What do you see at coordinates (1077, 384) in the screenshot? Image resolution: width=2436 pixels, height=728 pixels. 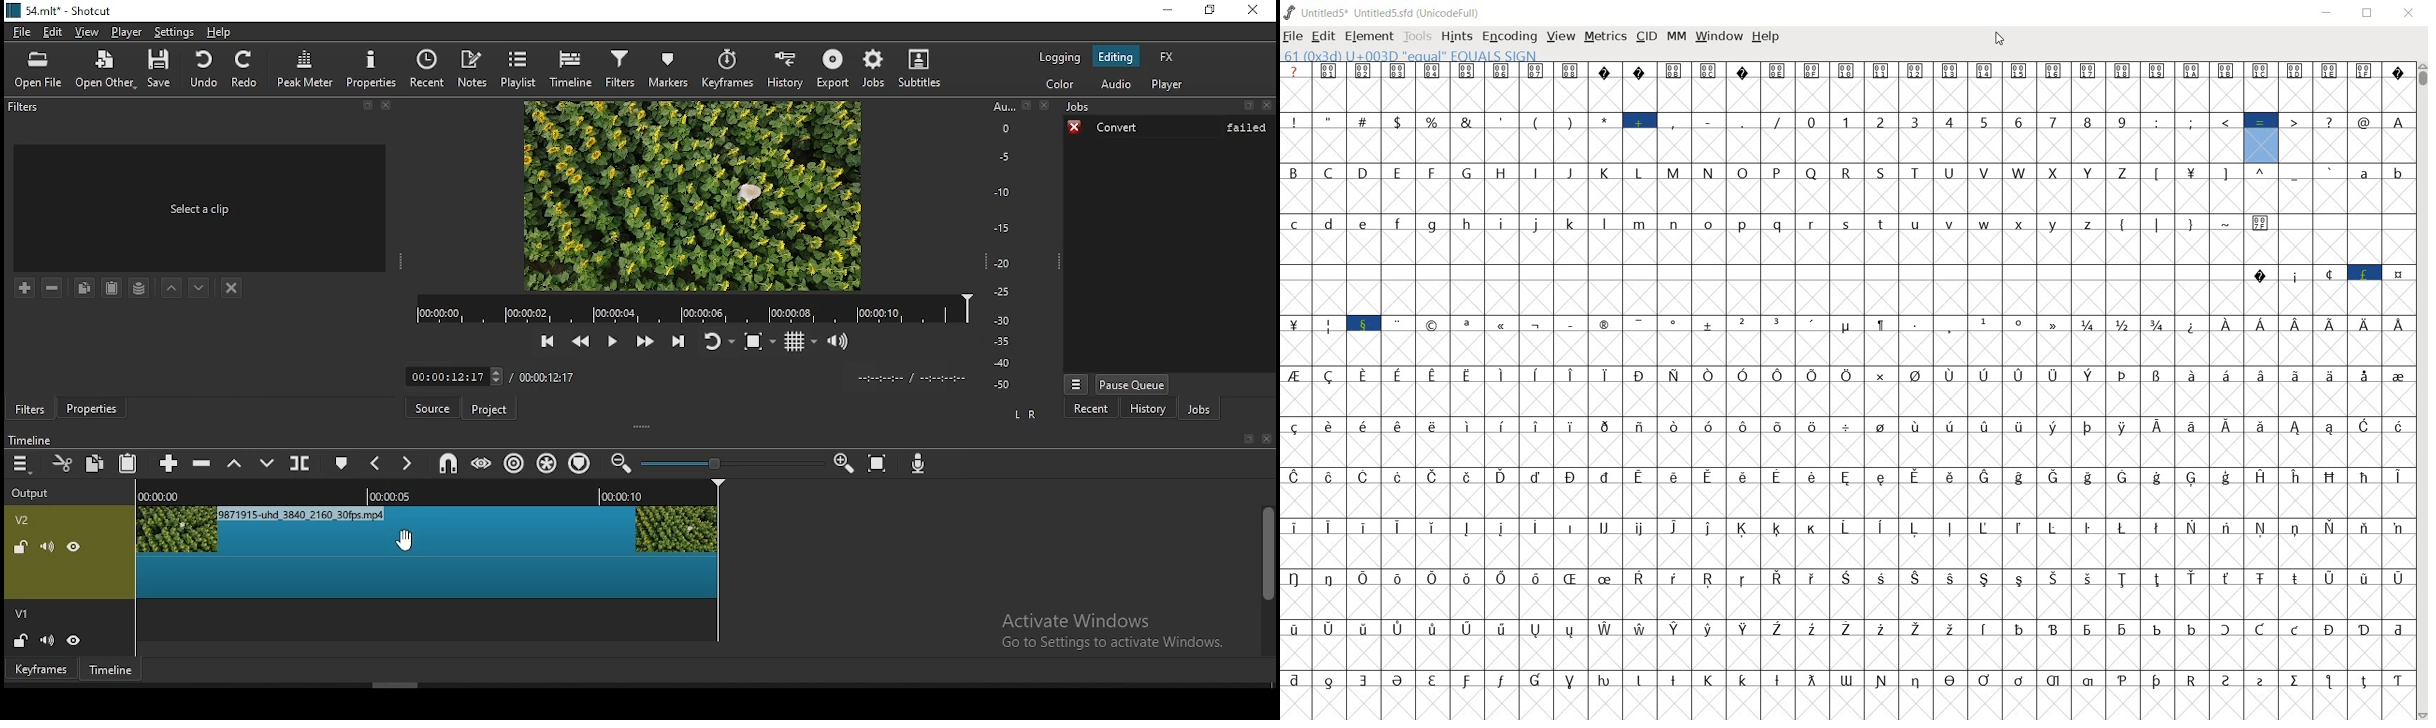 I see `jobs menu` at bounding box center [1077, 384].